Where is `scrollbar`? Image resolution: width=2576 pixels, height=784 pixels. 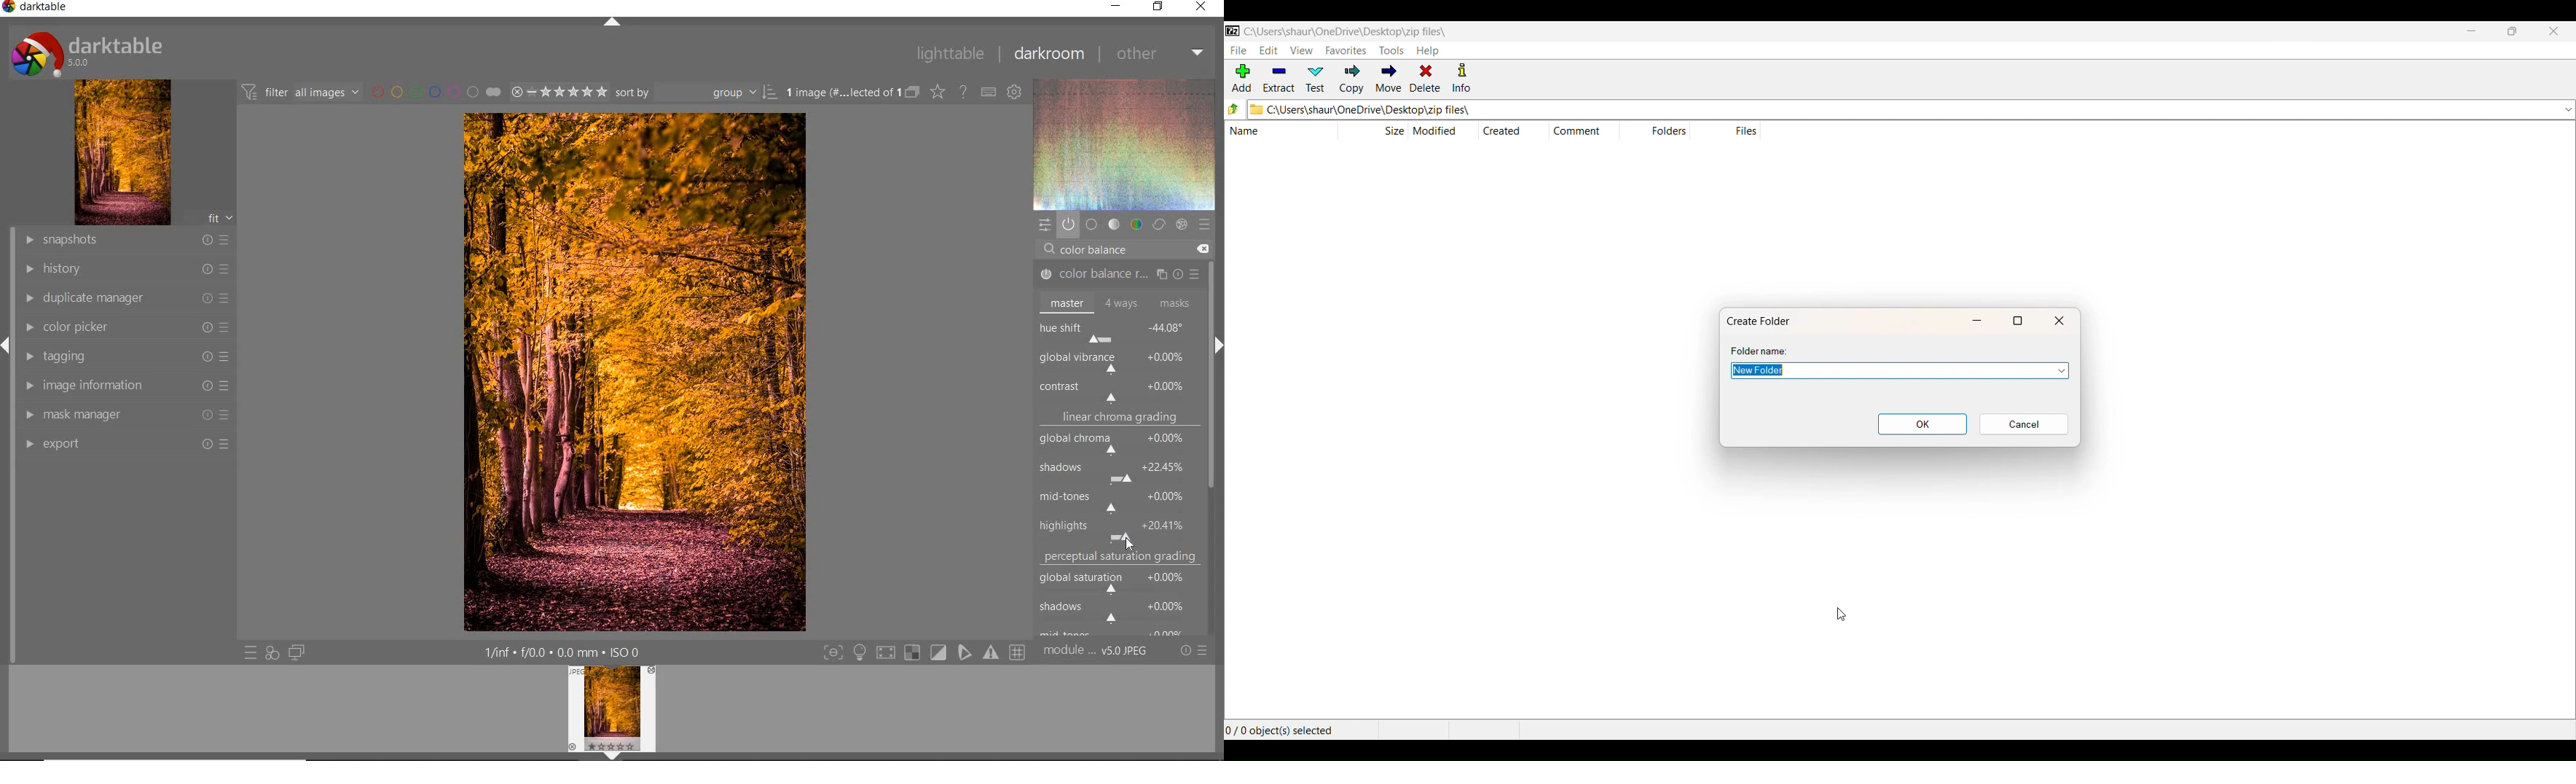
scrollbar is located at coordinates (1212, 289).